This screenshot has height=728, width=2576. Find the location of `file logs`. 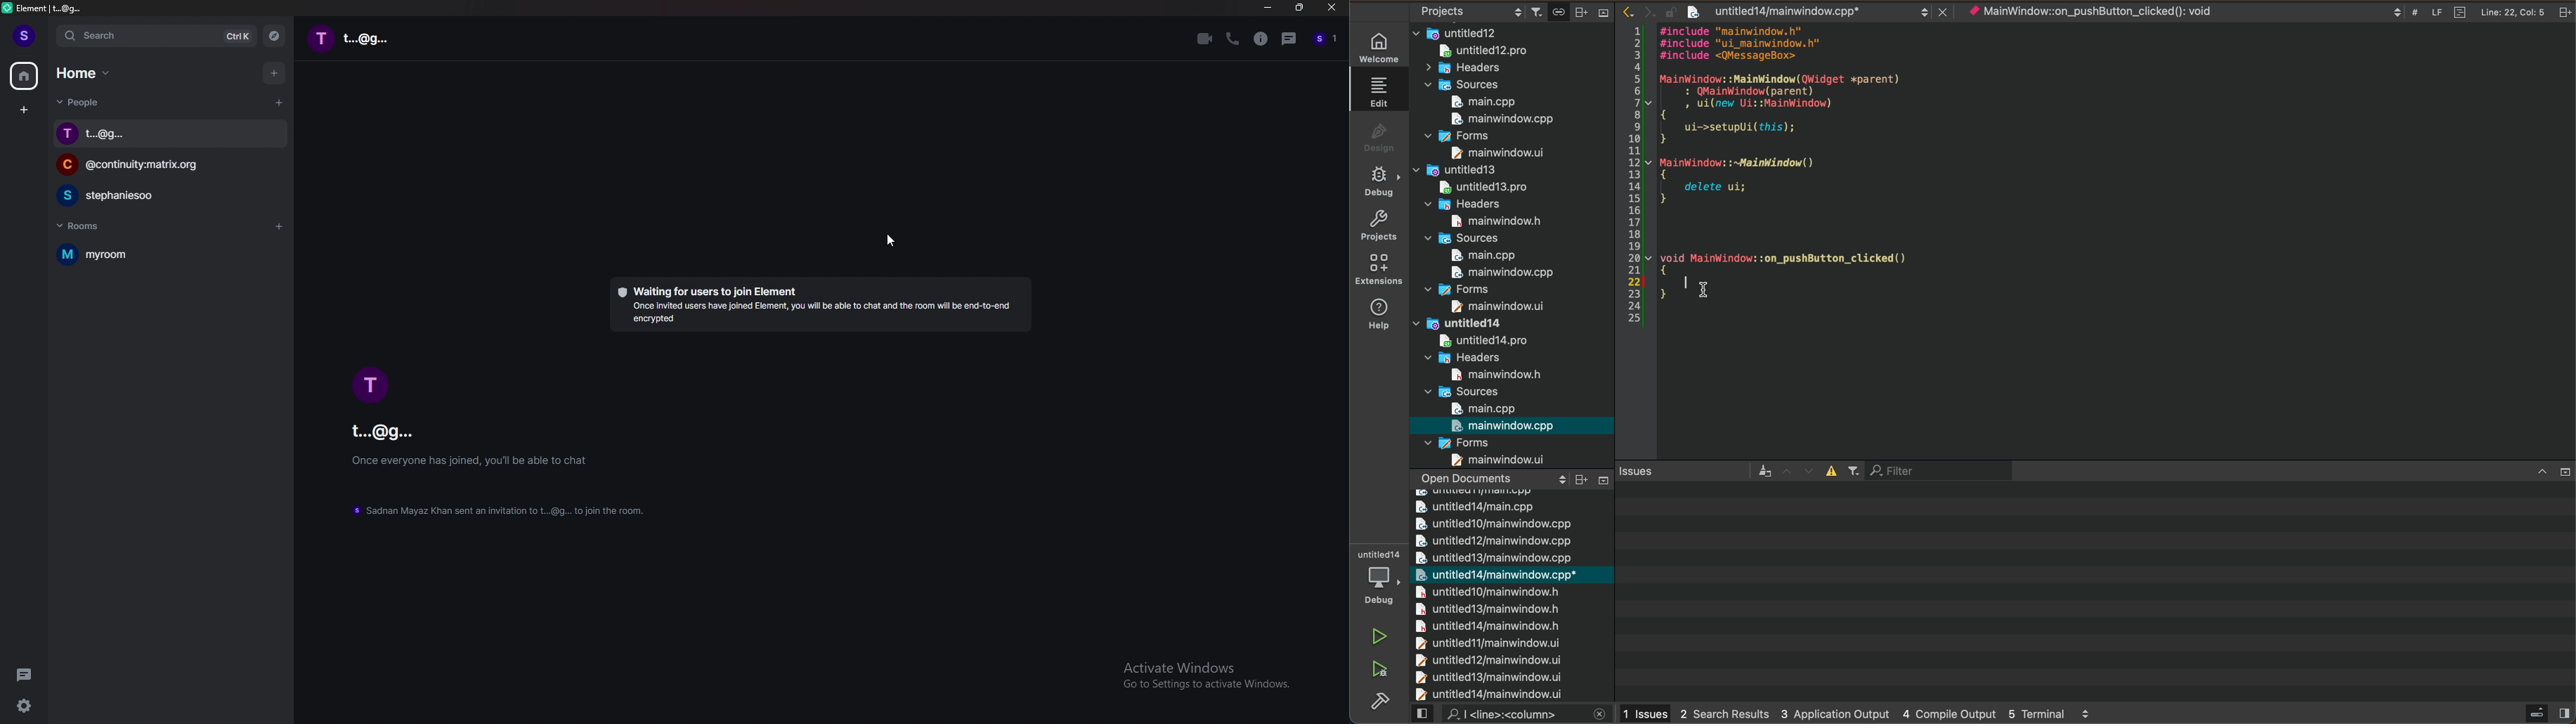

file logs is located at coordinates (2475, 12).